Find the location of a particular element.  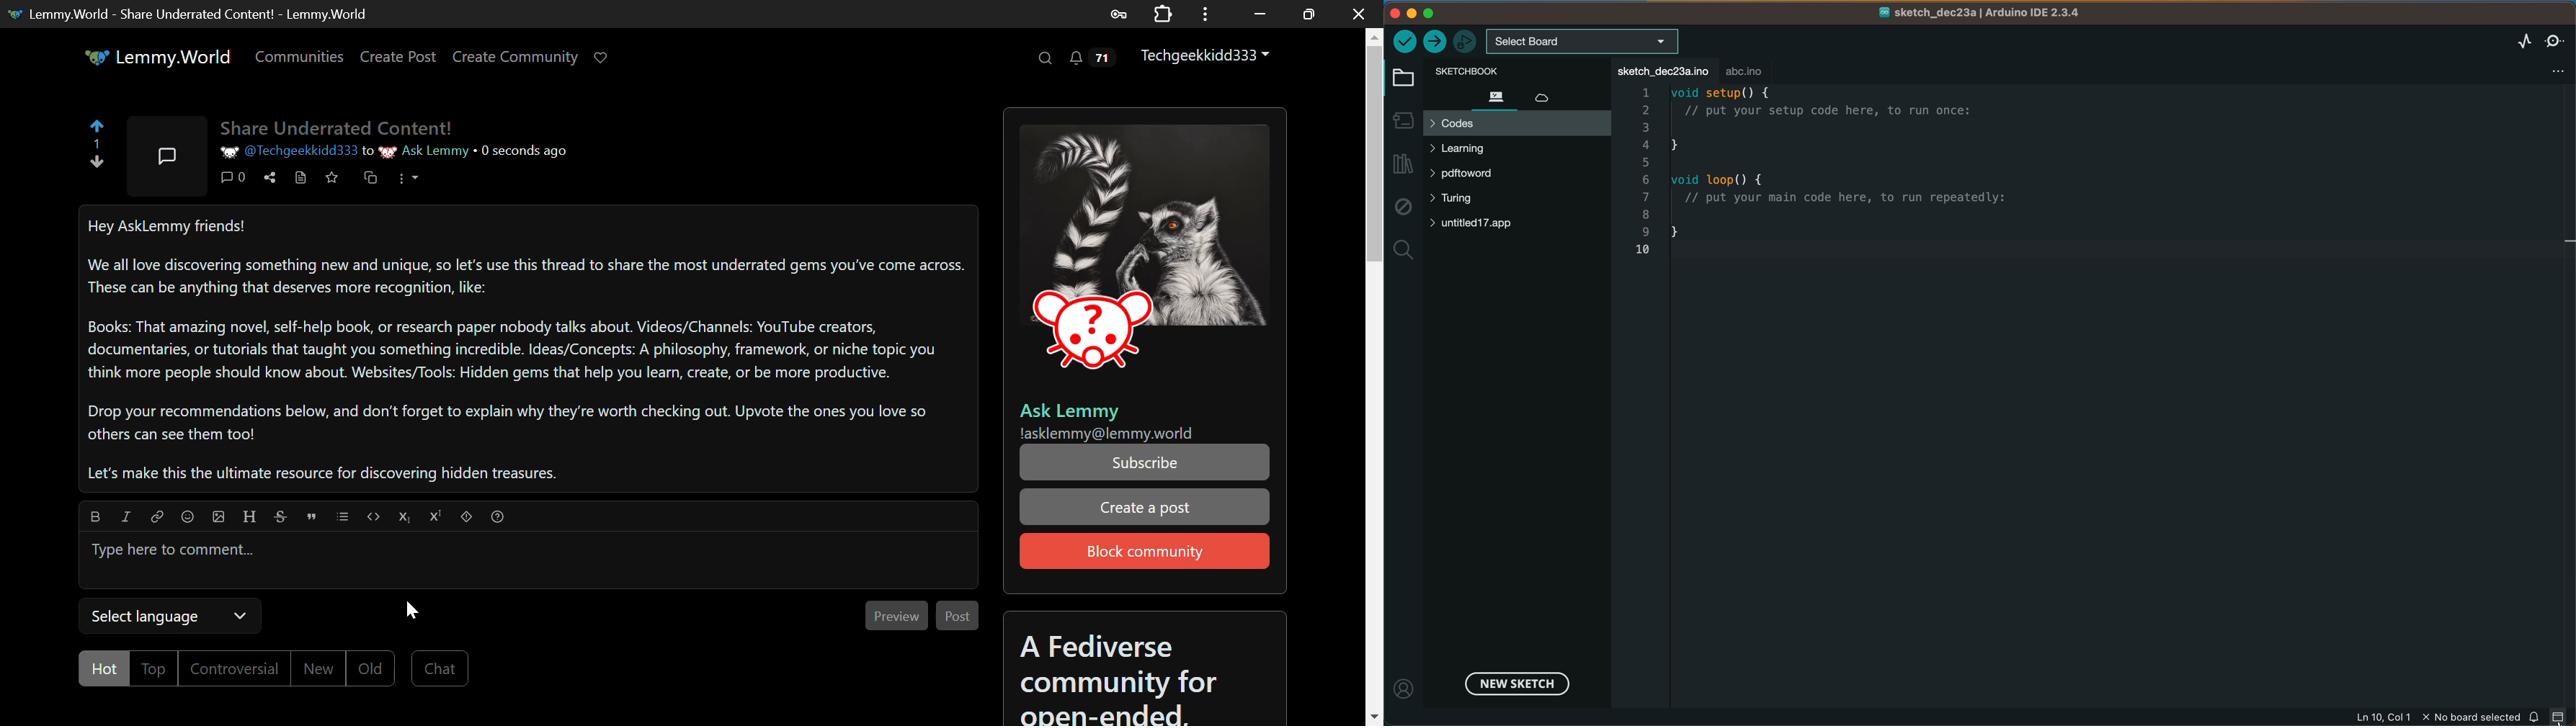

Comment Drafting Workspace is located at coordinates (528, 562).